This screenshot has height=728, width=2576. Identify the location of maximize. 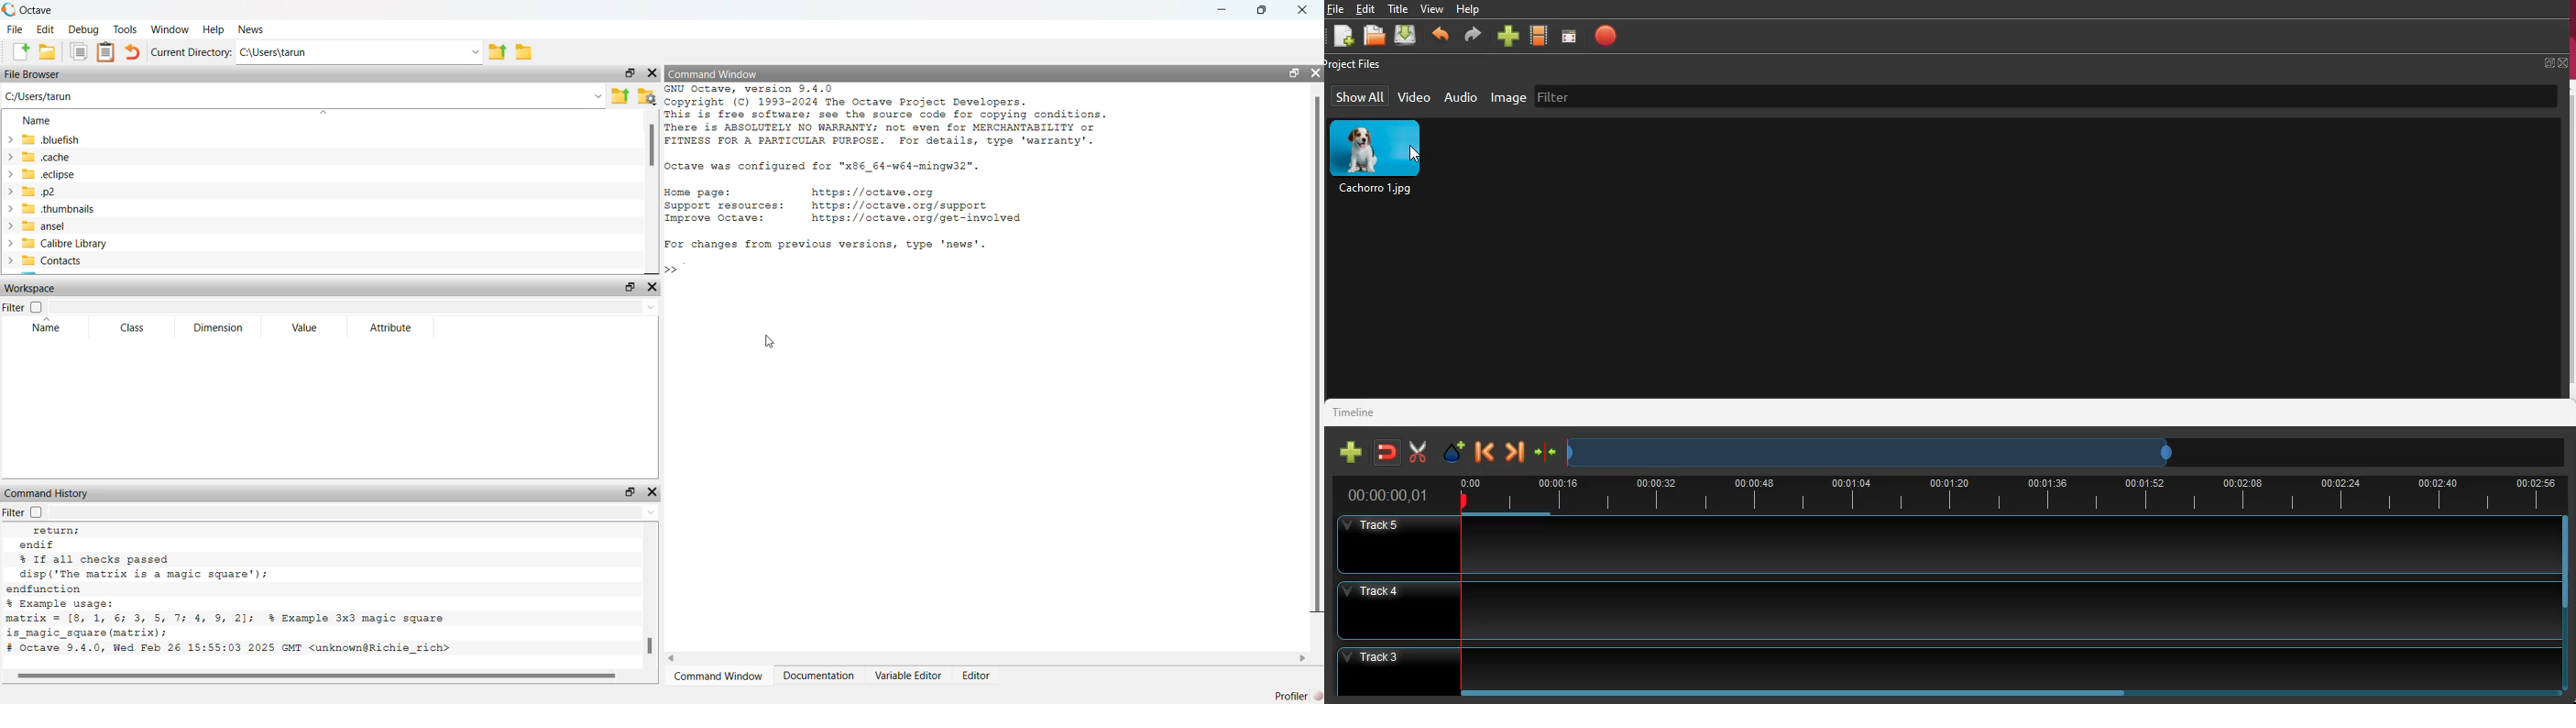
(1261, 10).